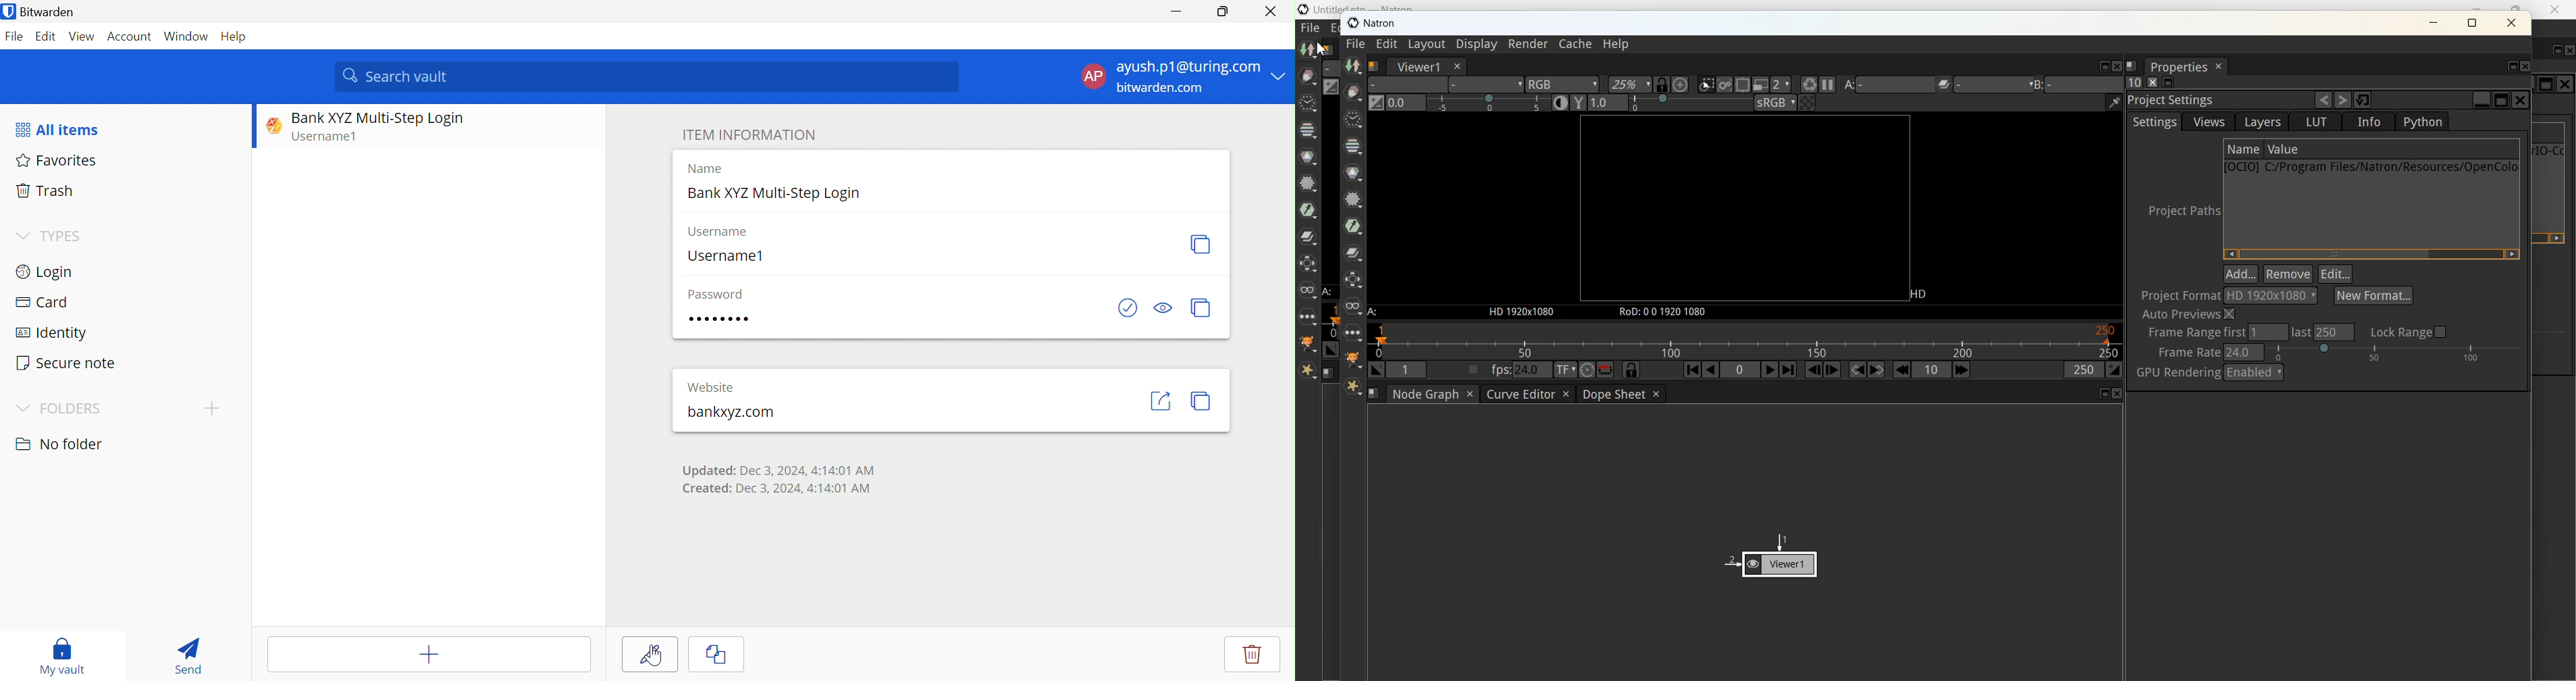 The width and height of the screenshot is (2576, 700). Describe the element at coordinates (1188, 69) in the screenshot. I see `ayush.p1@turing.com` at that location.